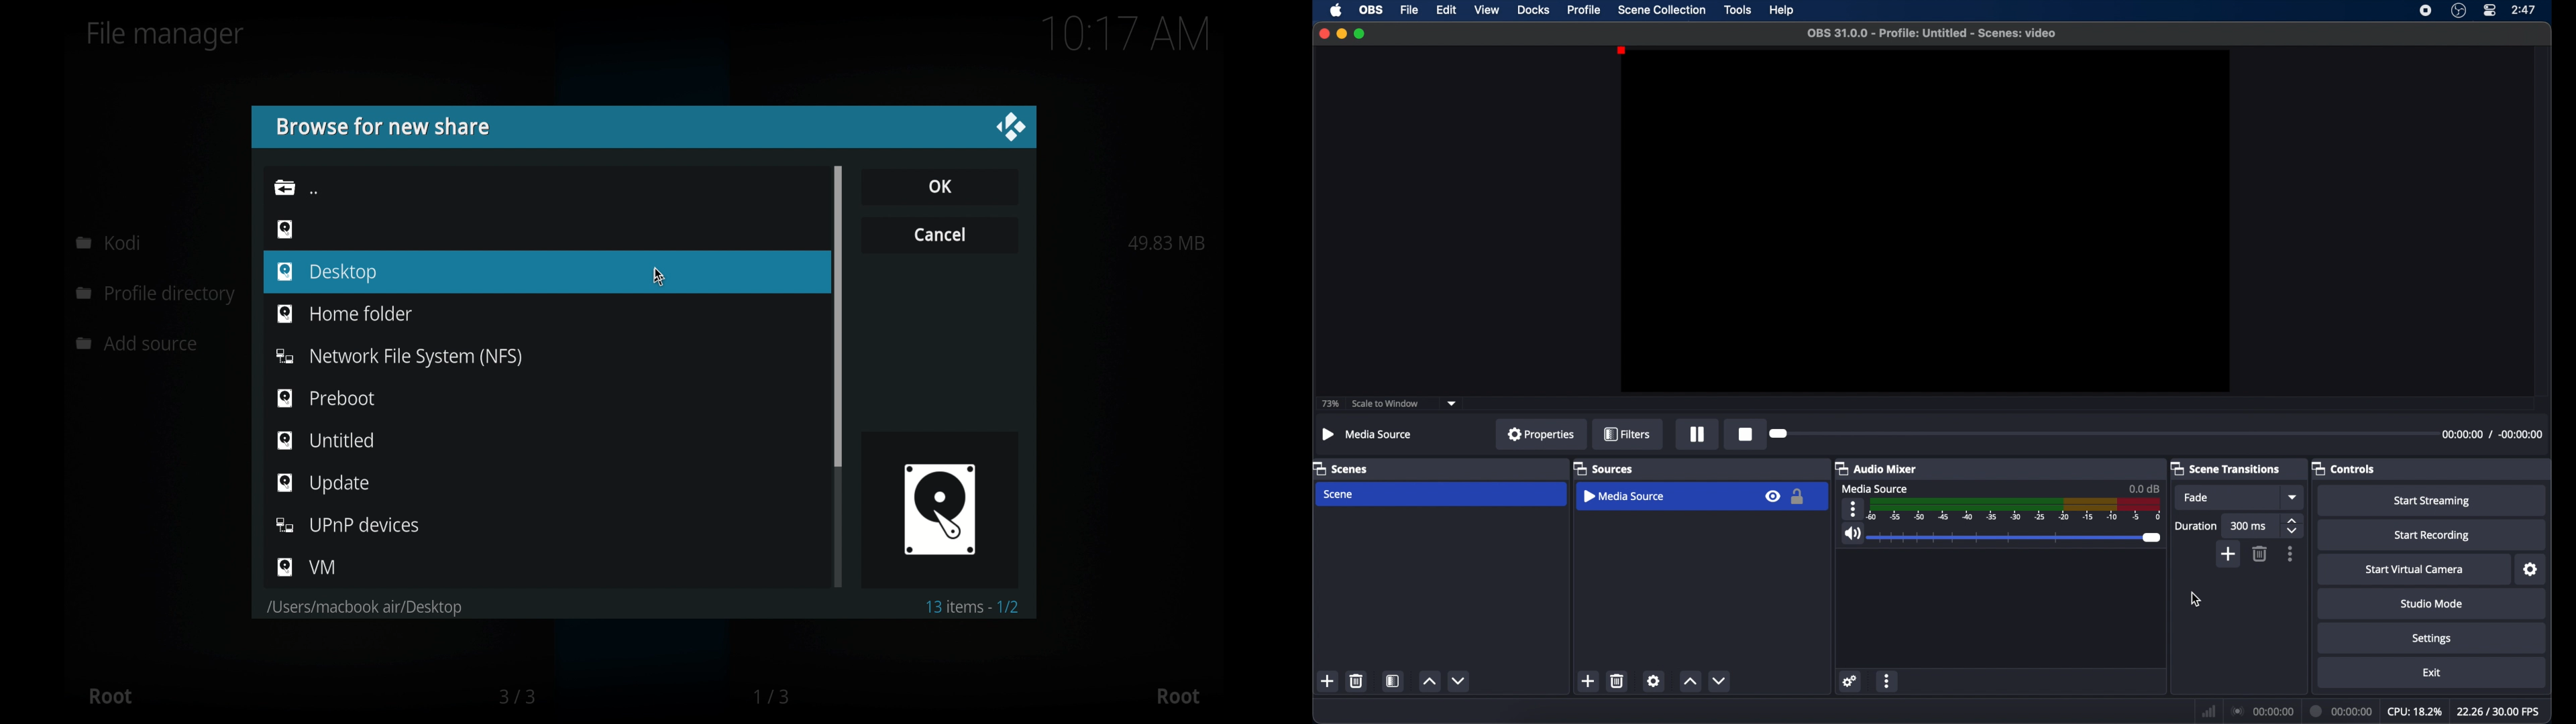 Image resolution: width=2576 pixels, height=728 pixels. I want to click on add, so click(1587, 680).